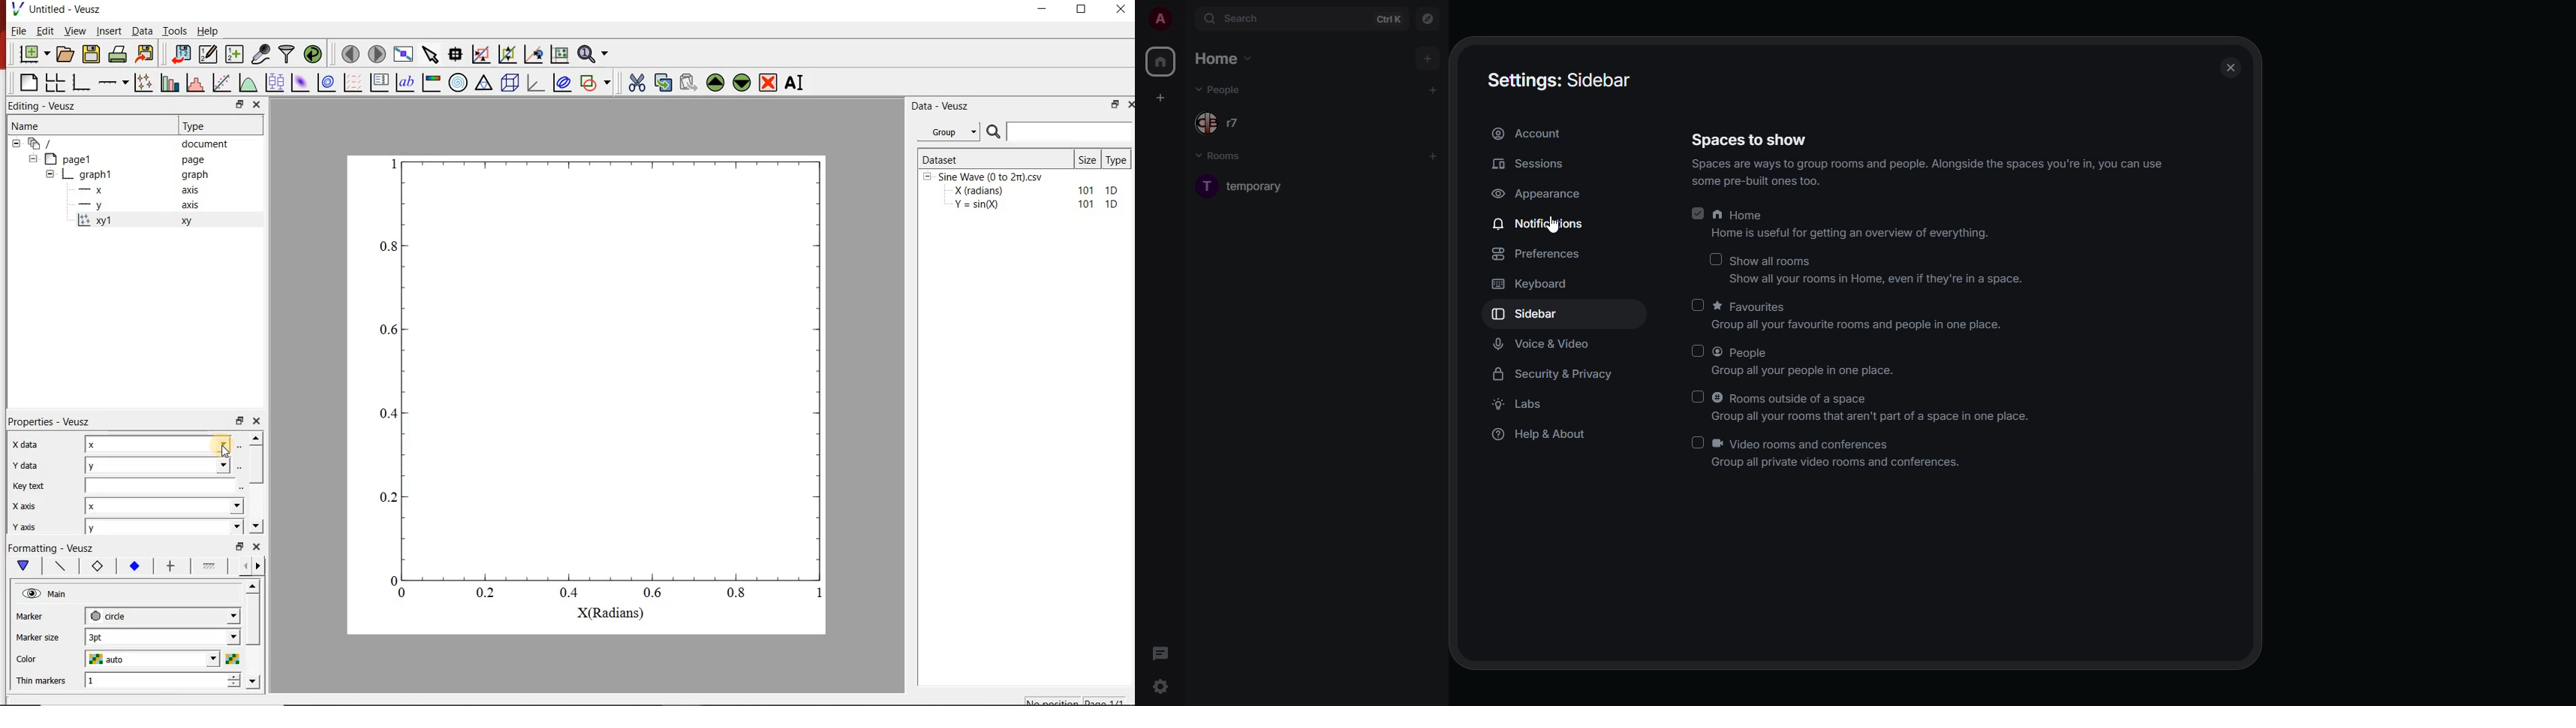 The width and height of the screenshot is (2576, 728). What do you see at coordinates (223, 453) in the screenshot?
I see `Cursor` at bounding box center [223, 453].